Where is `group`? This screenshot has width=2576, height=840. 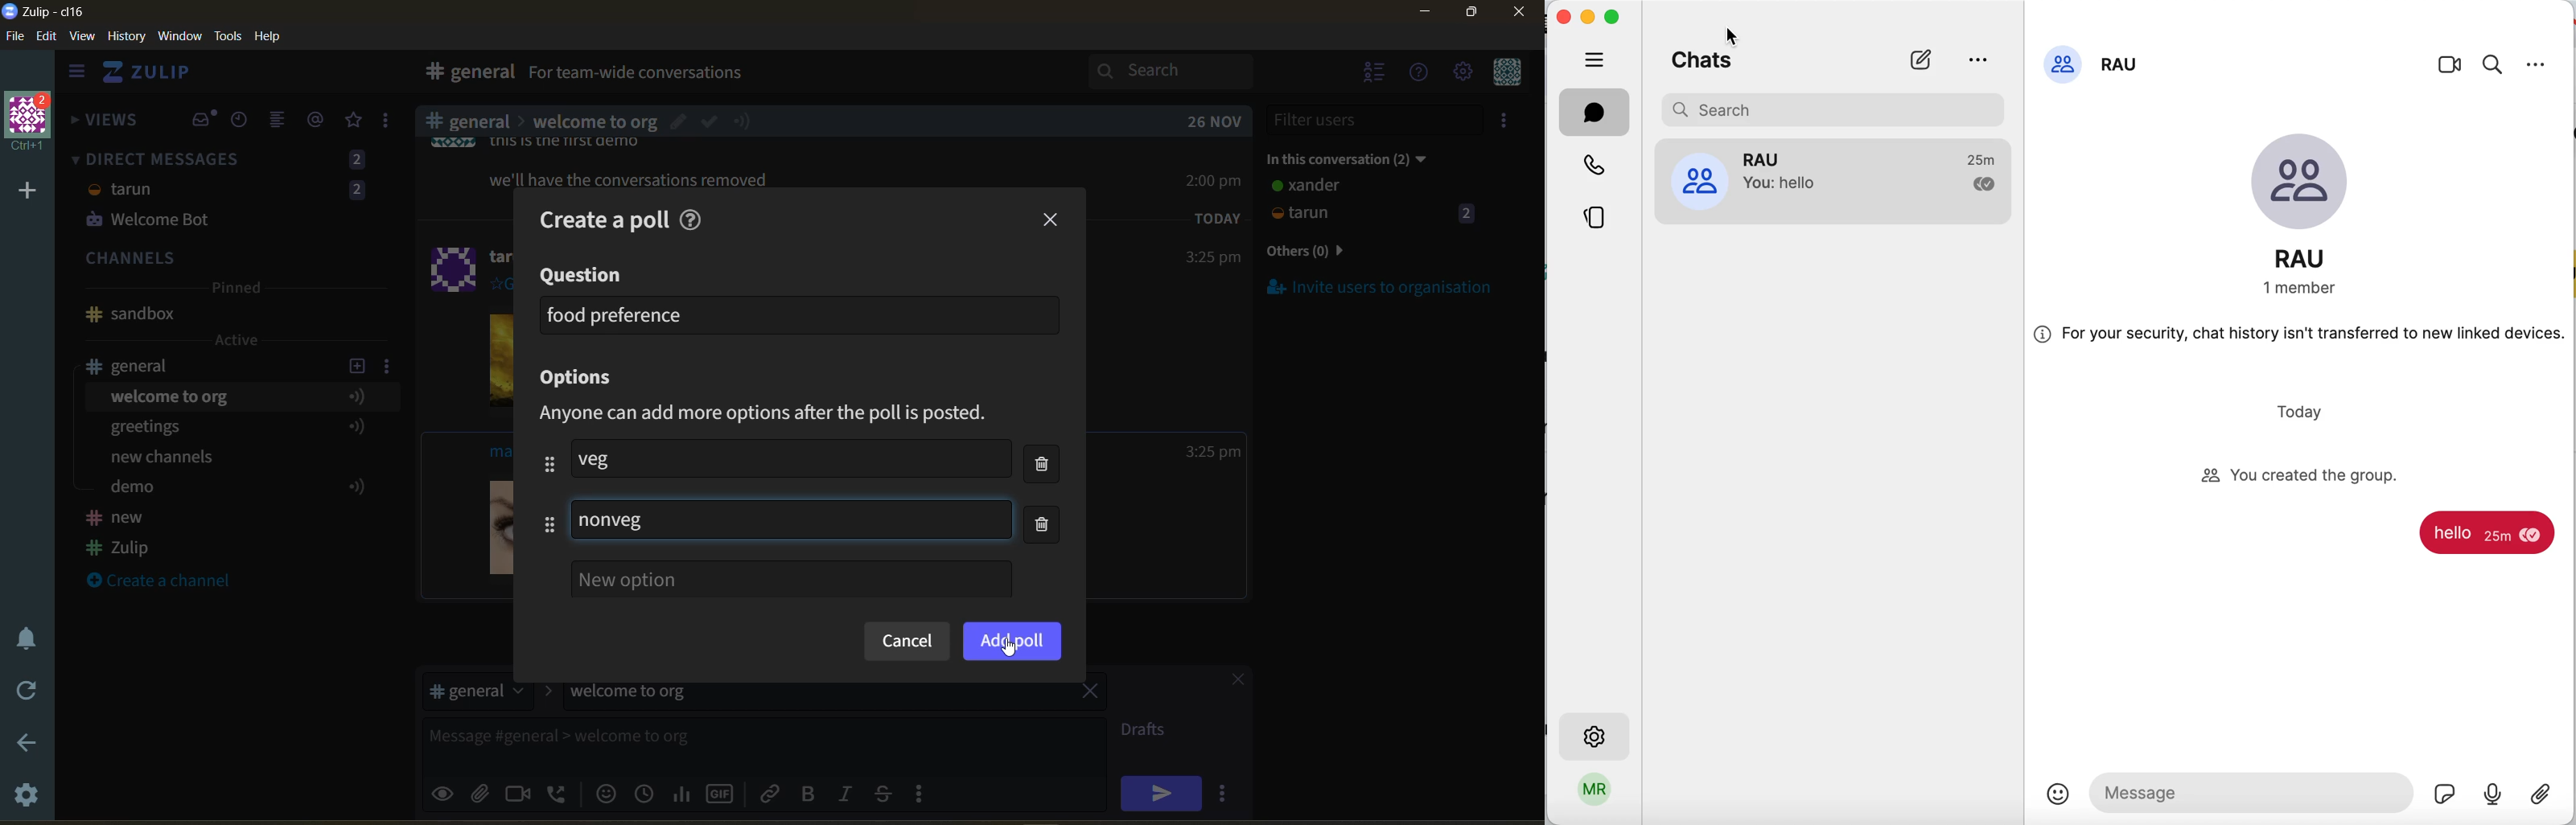
group is located at coordinates (1832, 183).